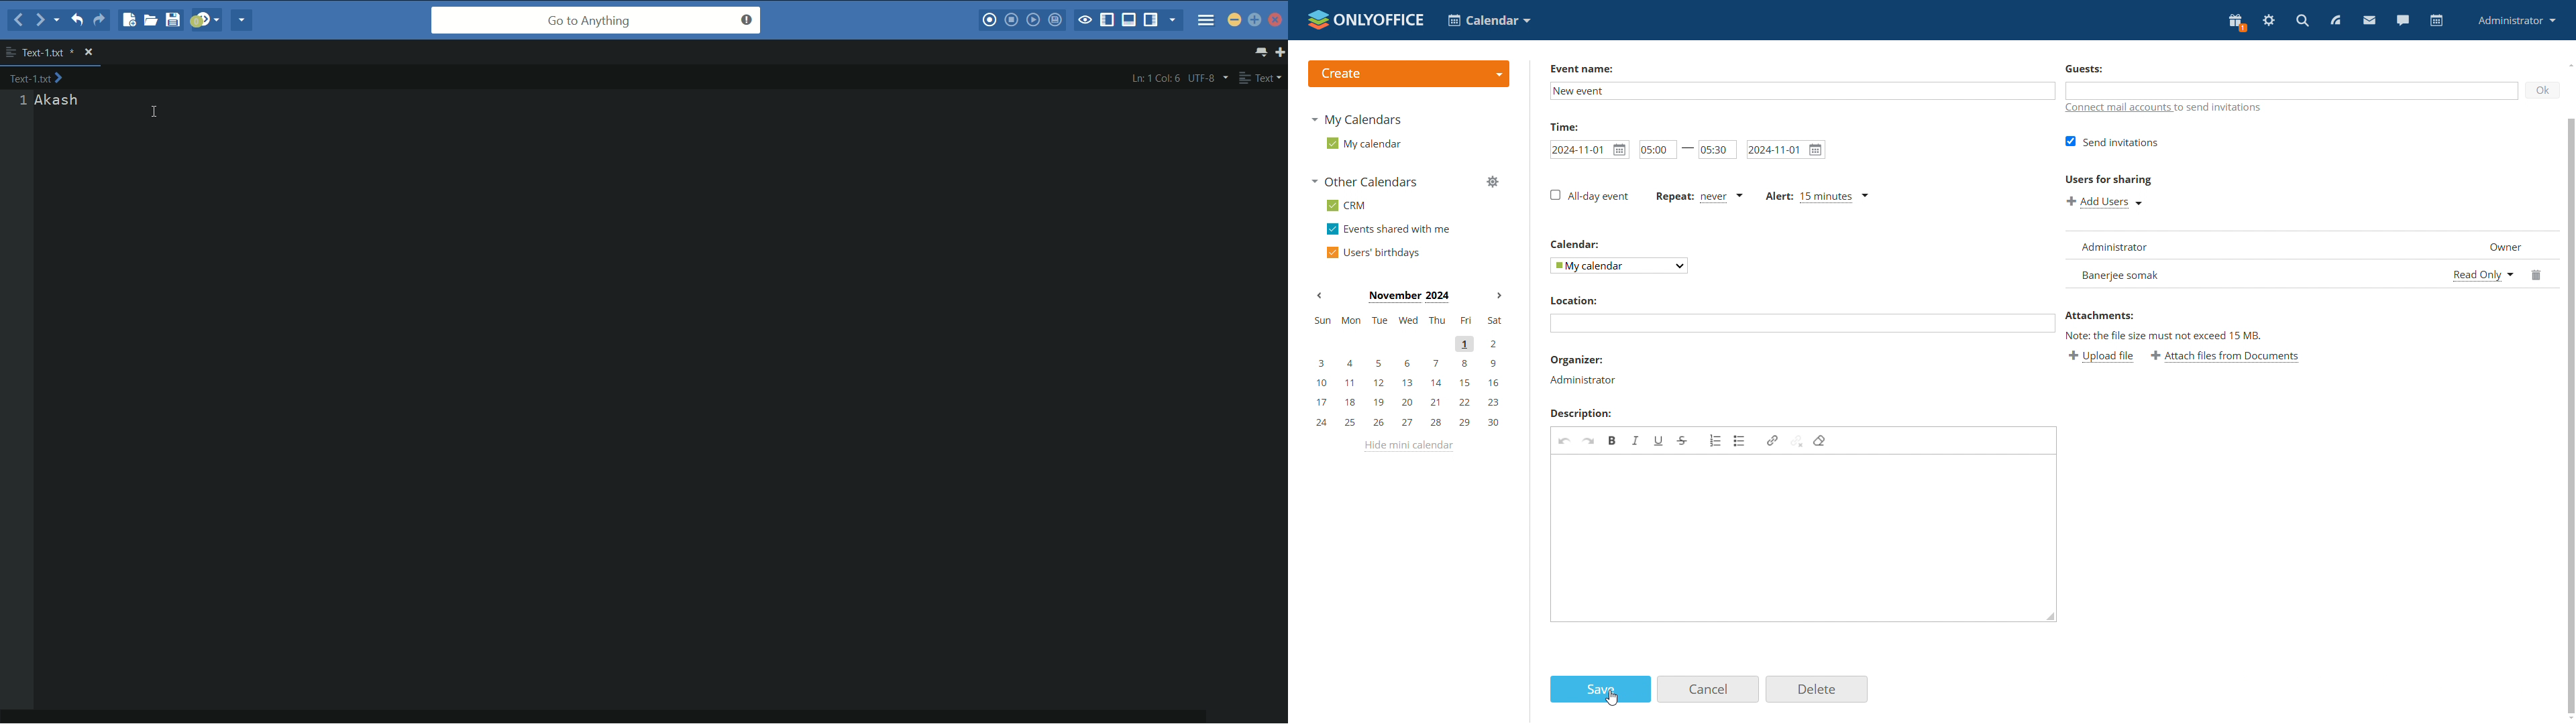 The width and height of the screenshot is (2576, 728). Describe the element at coordinates (1589, 196) in the screenshot. I see `All day event check box` at that location.